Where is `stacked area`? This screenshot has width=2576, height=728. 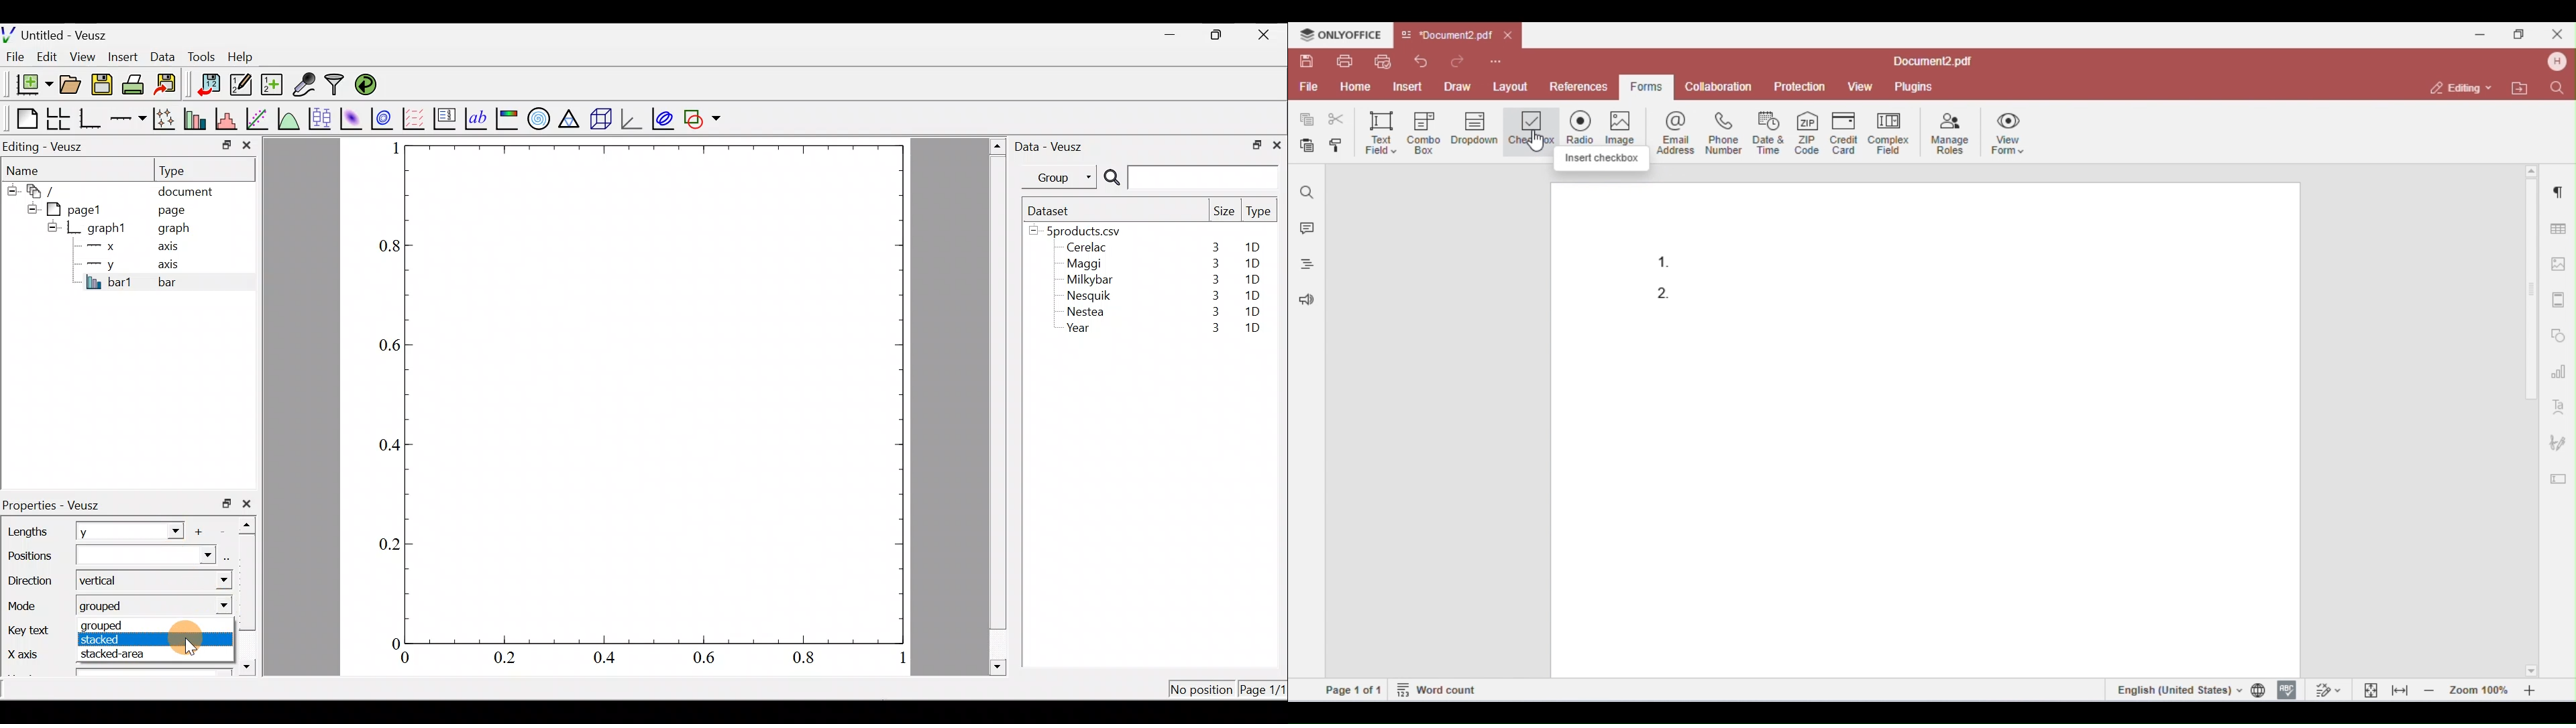
stacked area is located at coordinates (111, 656).